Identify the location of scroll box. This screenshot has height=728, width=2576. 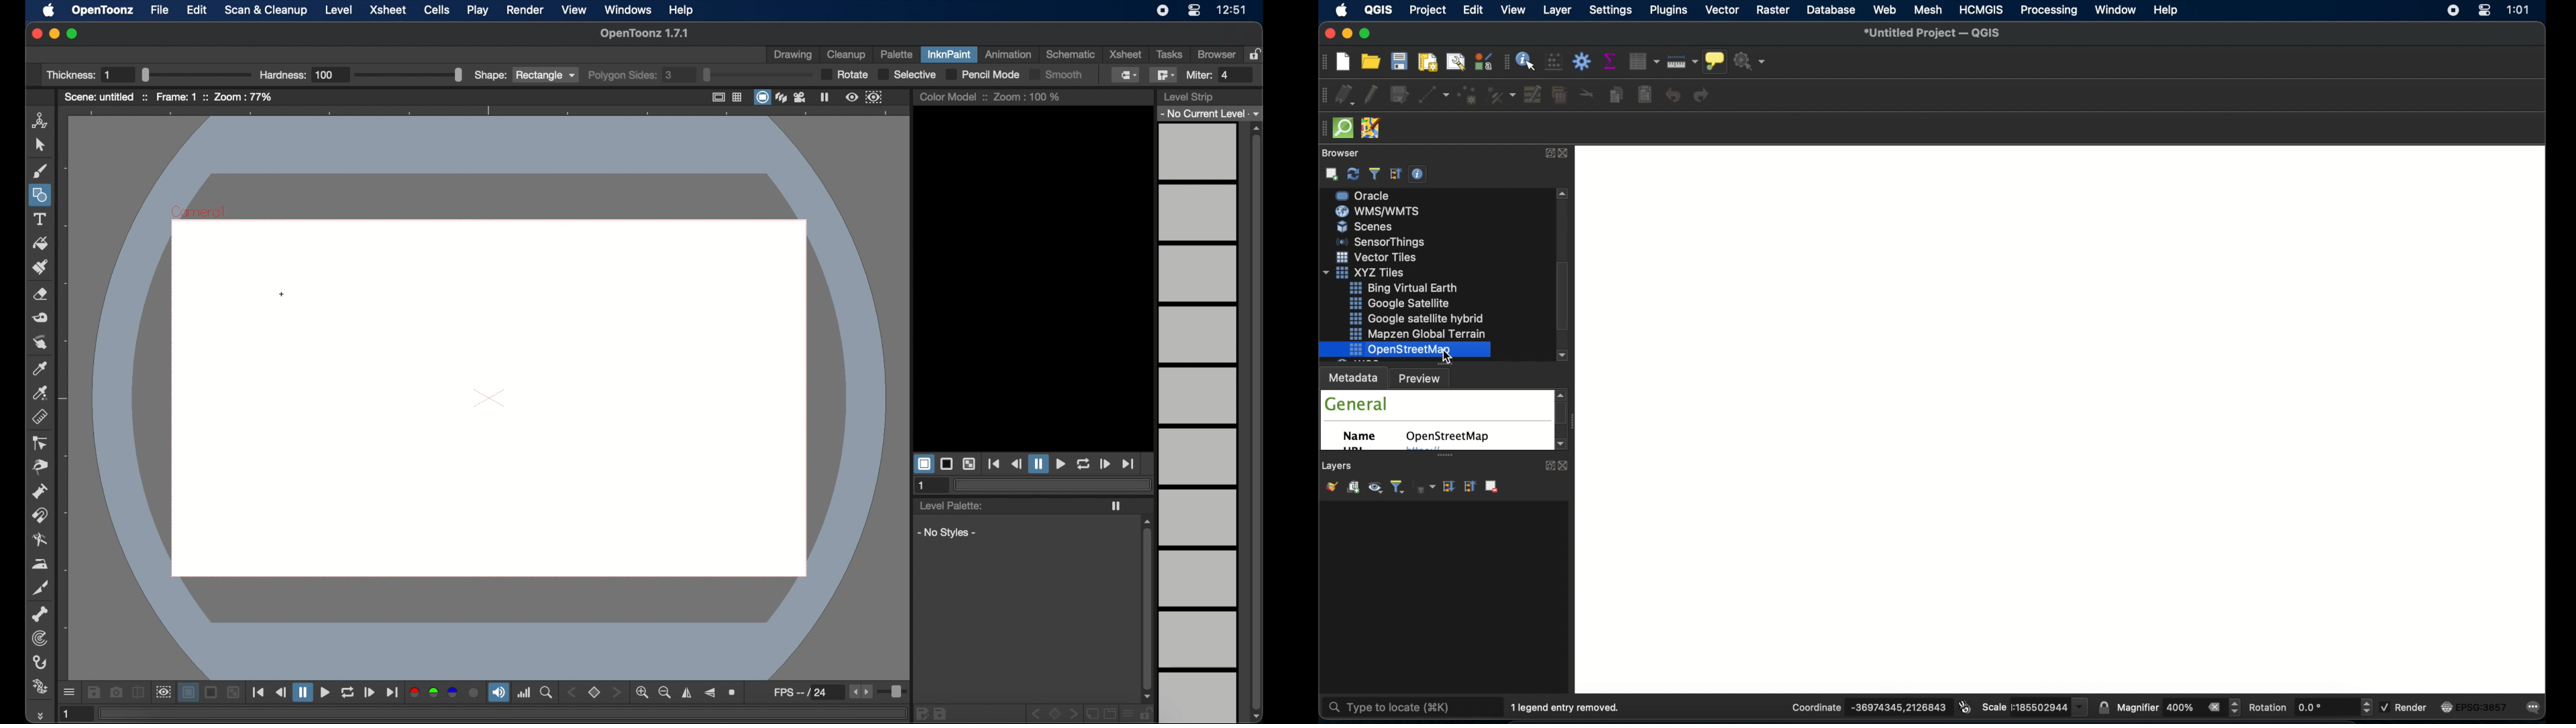
(1256, 422).